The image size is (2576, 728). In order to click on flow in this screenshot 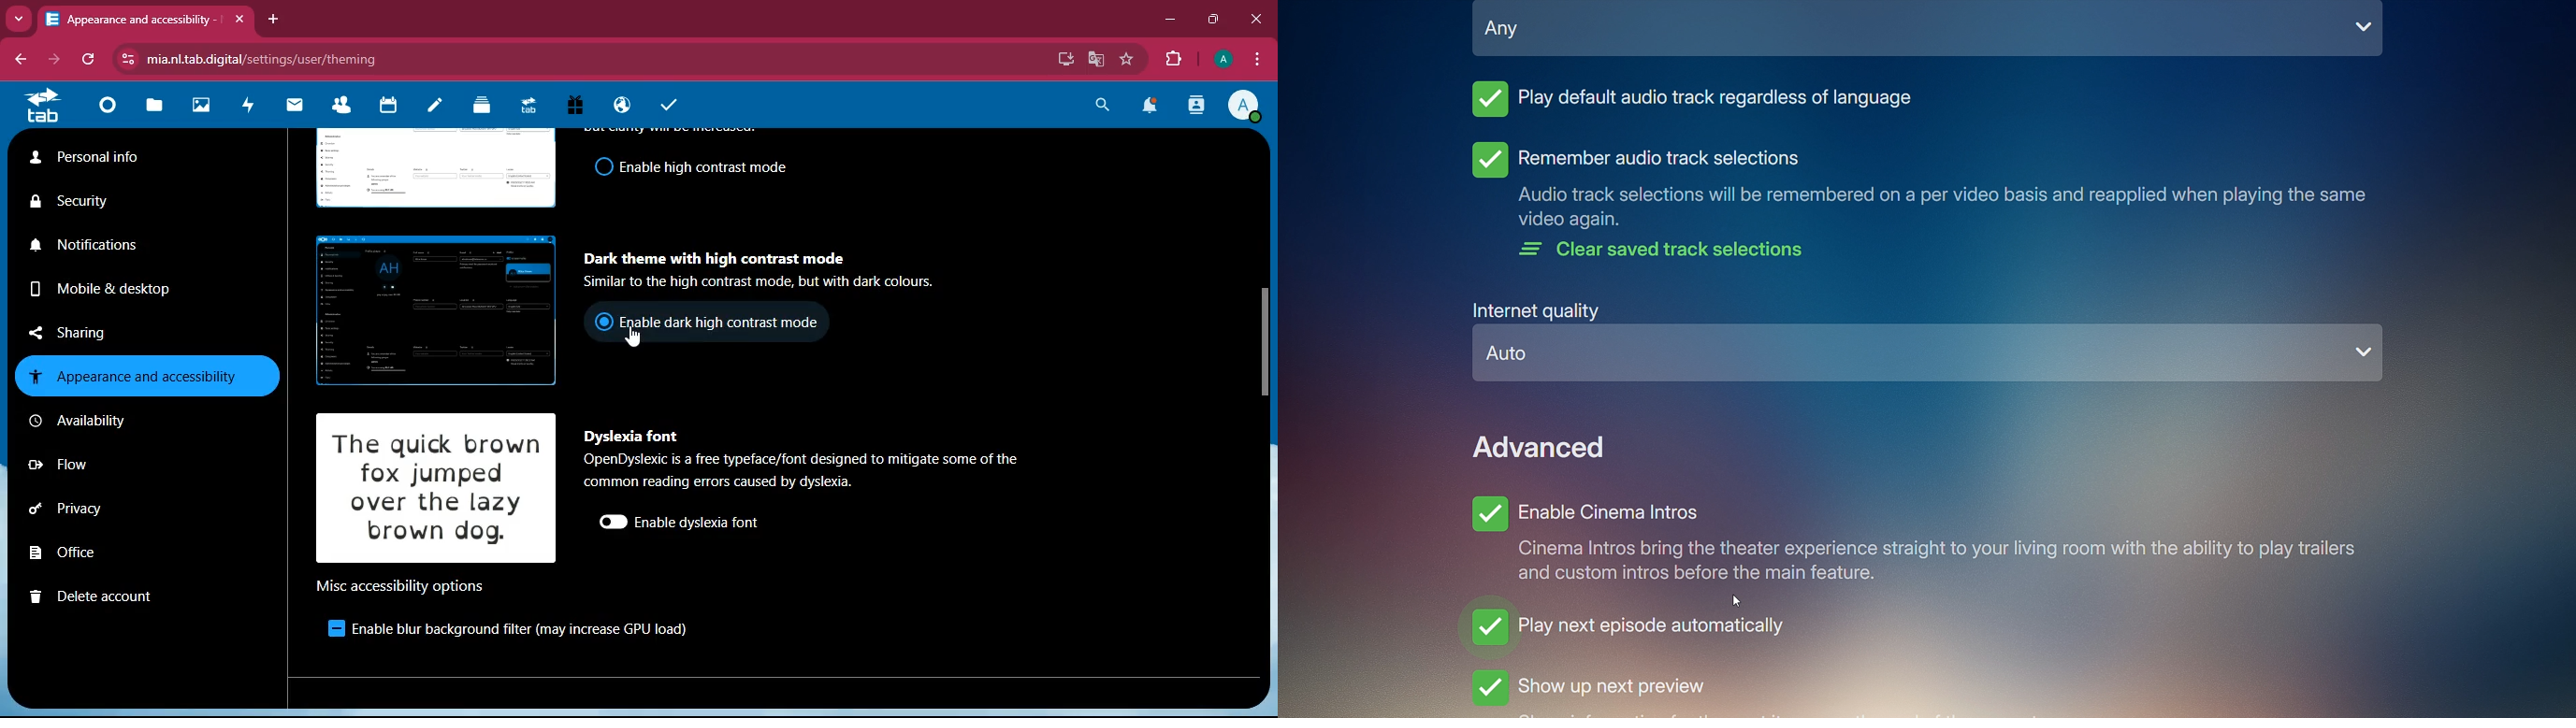, I will do `click(103, 463)`.